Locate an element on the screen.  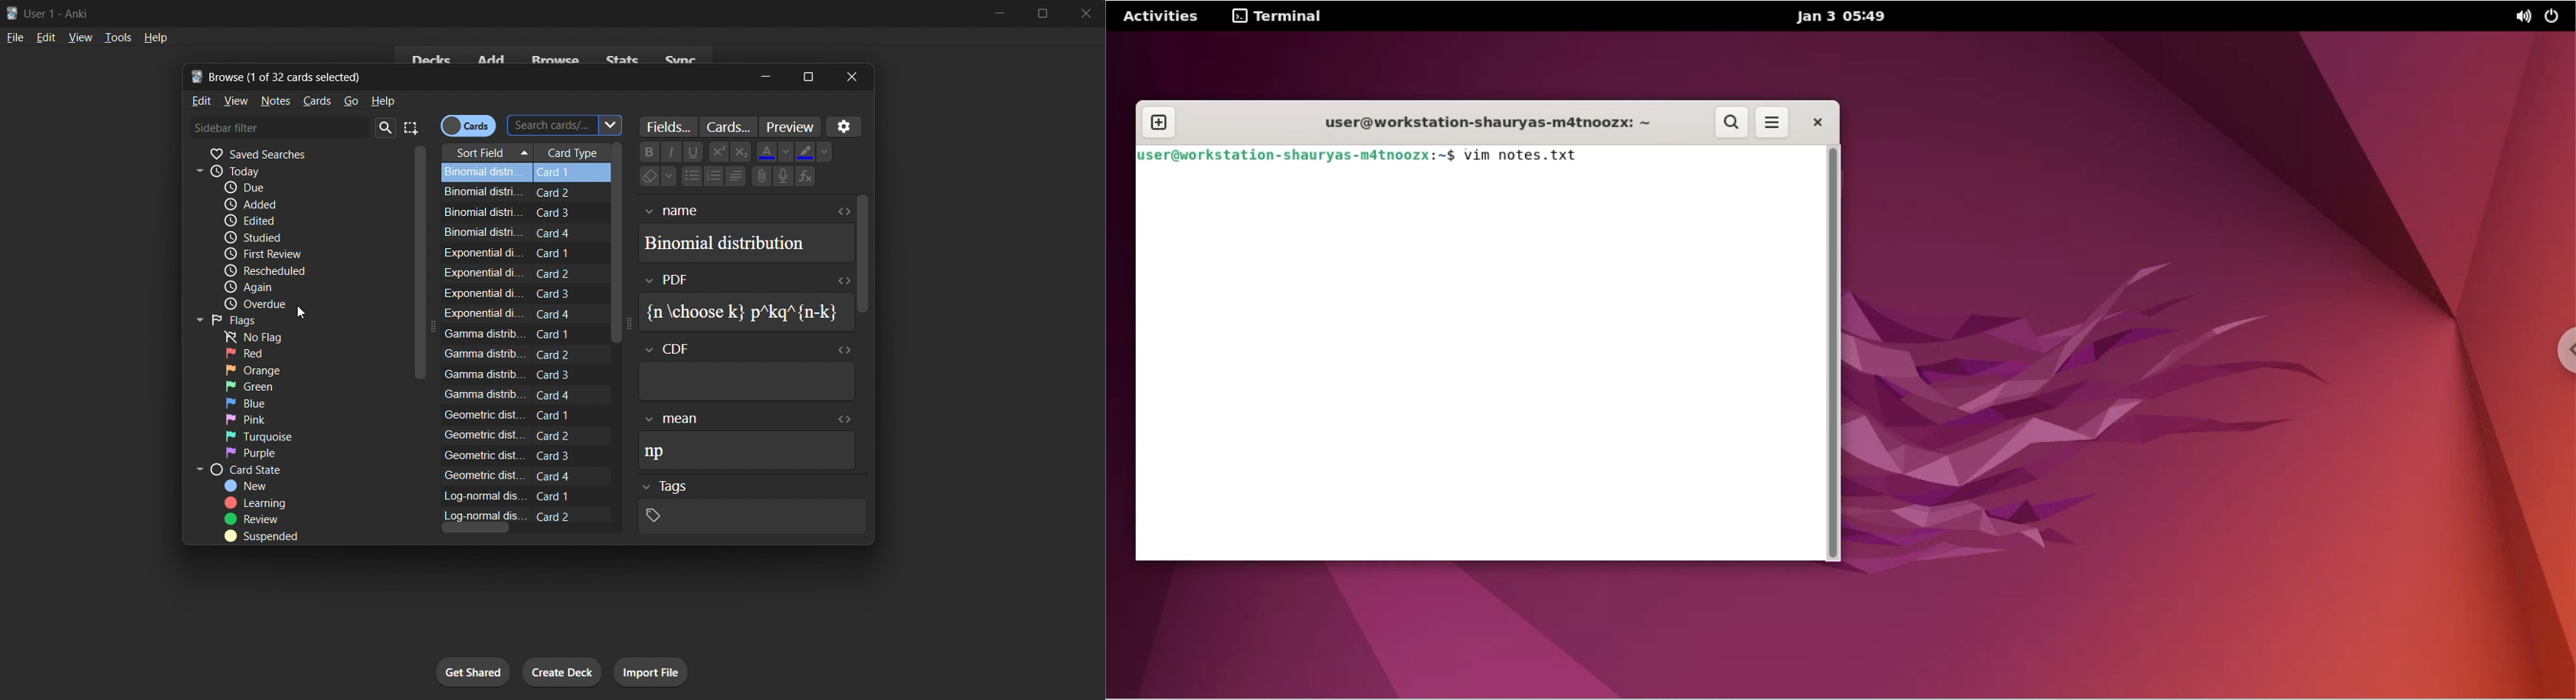
decks is located at coordinates (430, 57).